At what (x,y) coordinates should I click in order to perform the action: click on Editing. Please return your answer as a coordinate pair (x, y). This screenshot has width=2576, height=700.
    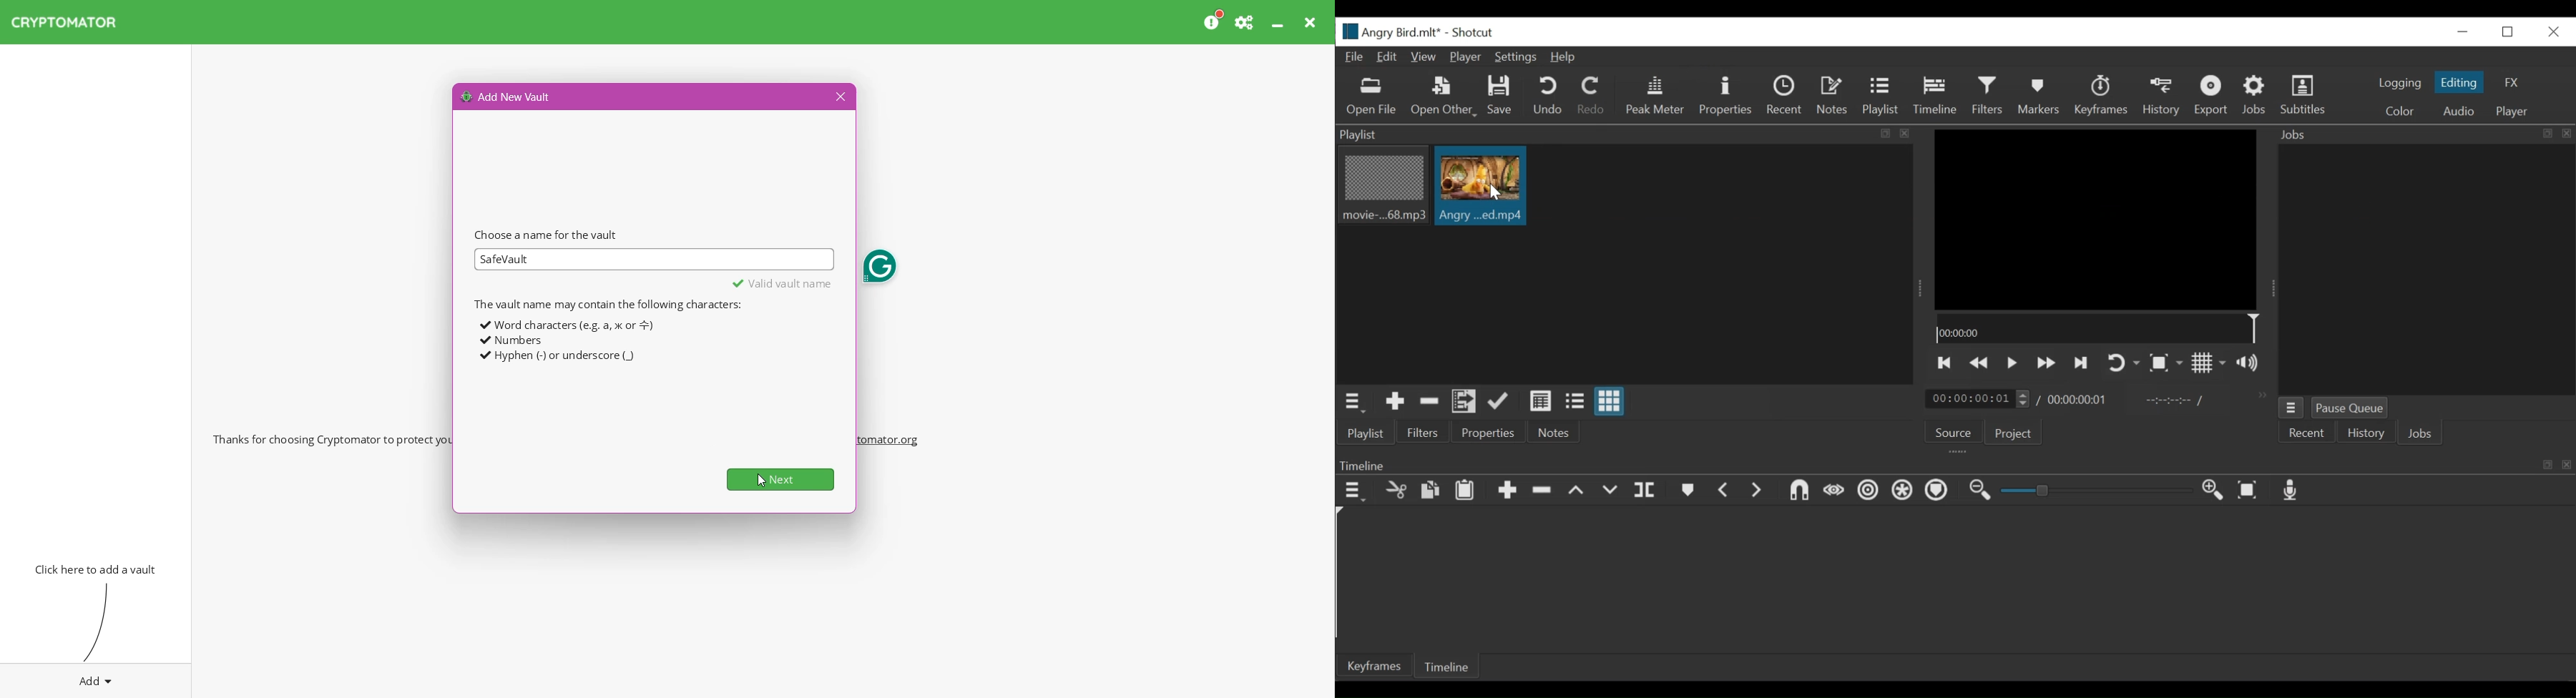
    Looking at the image, I should click on (2459, 82).